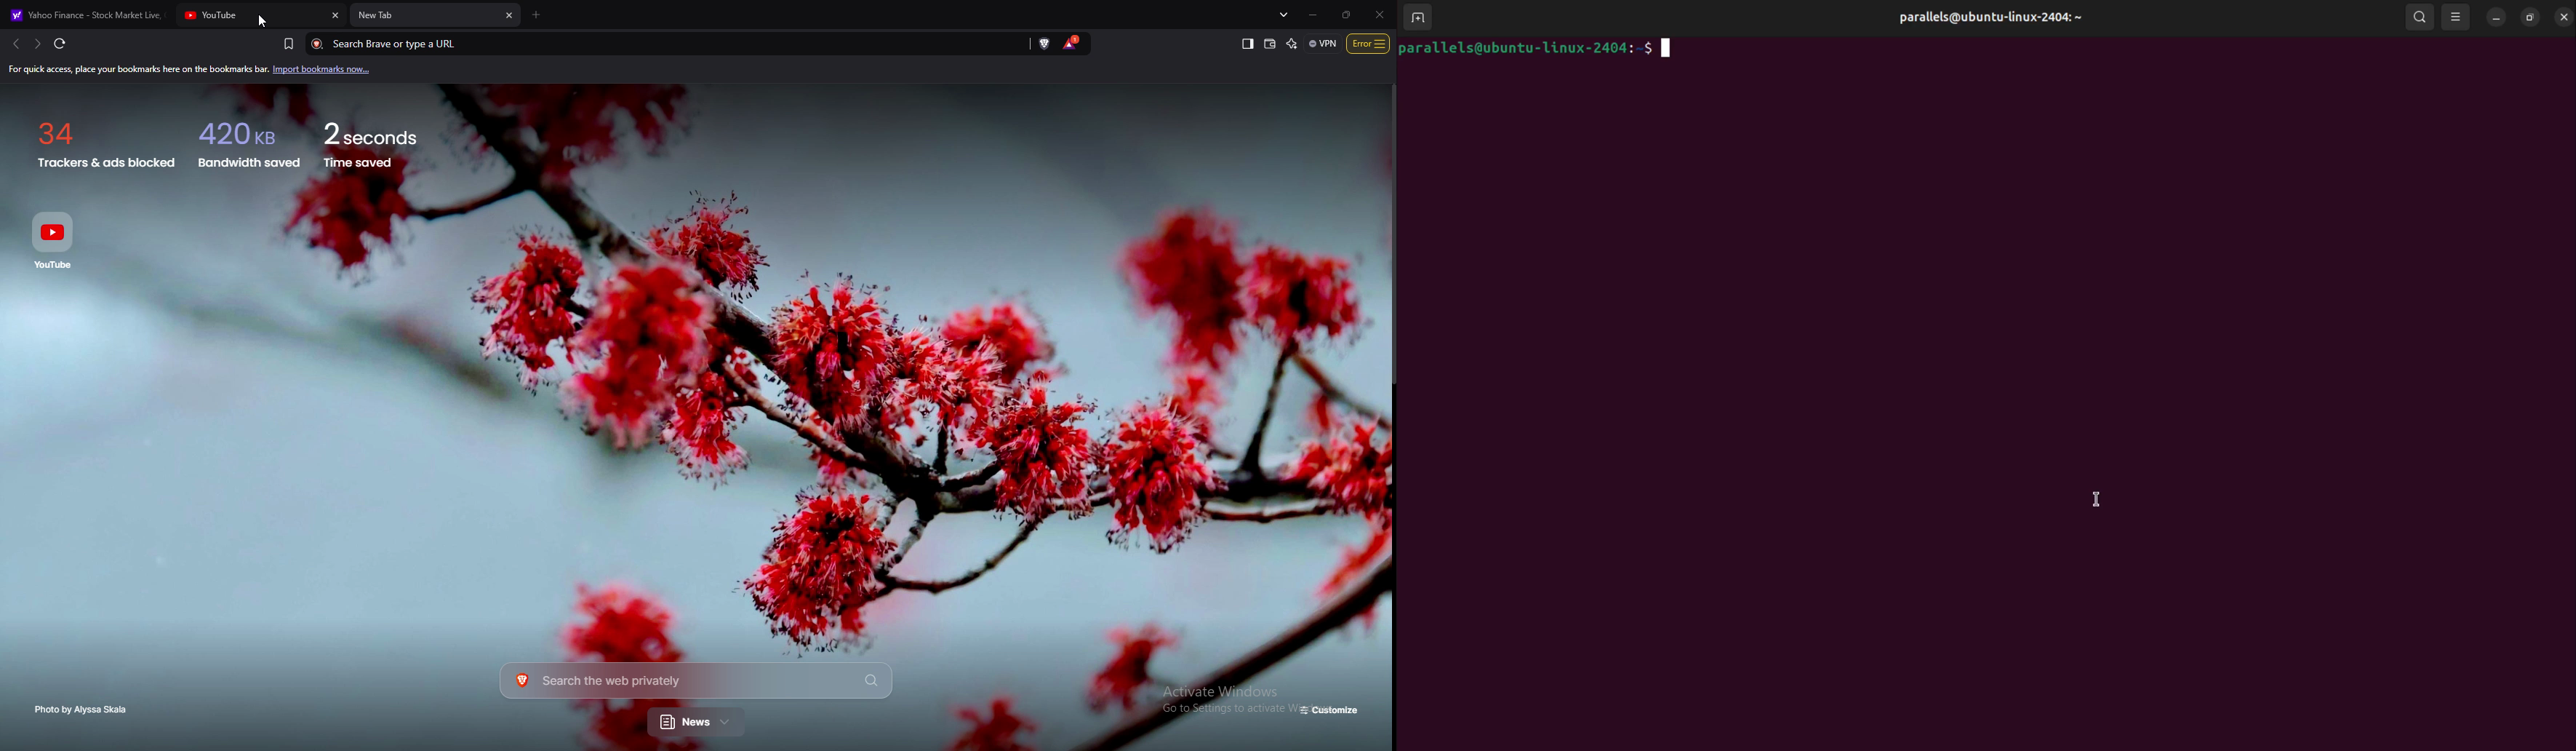 The image size is (2576, 756). I want to click on close tab, so click(510, 16).